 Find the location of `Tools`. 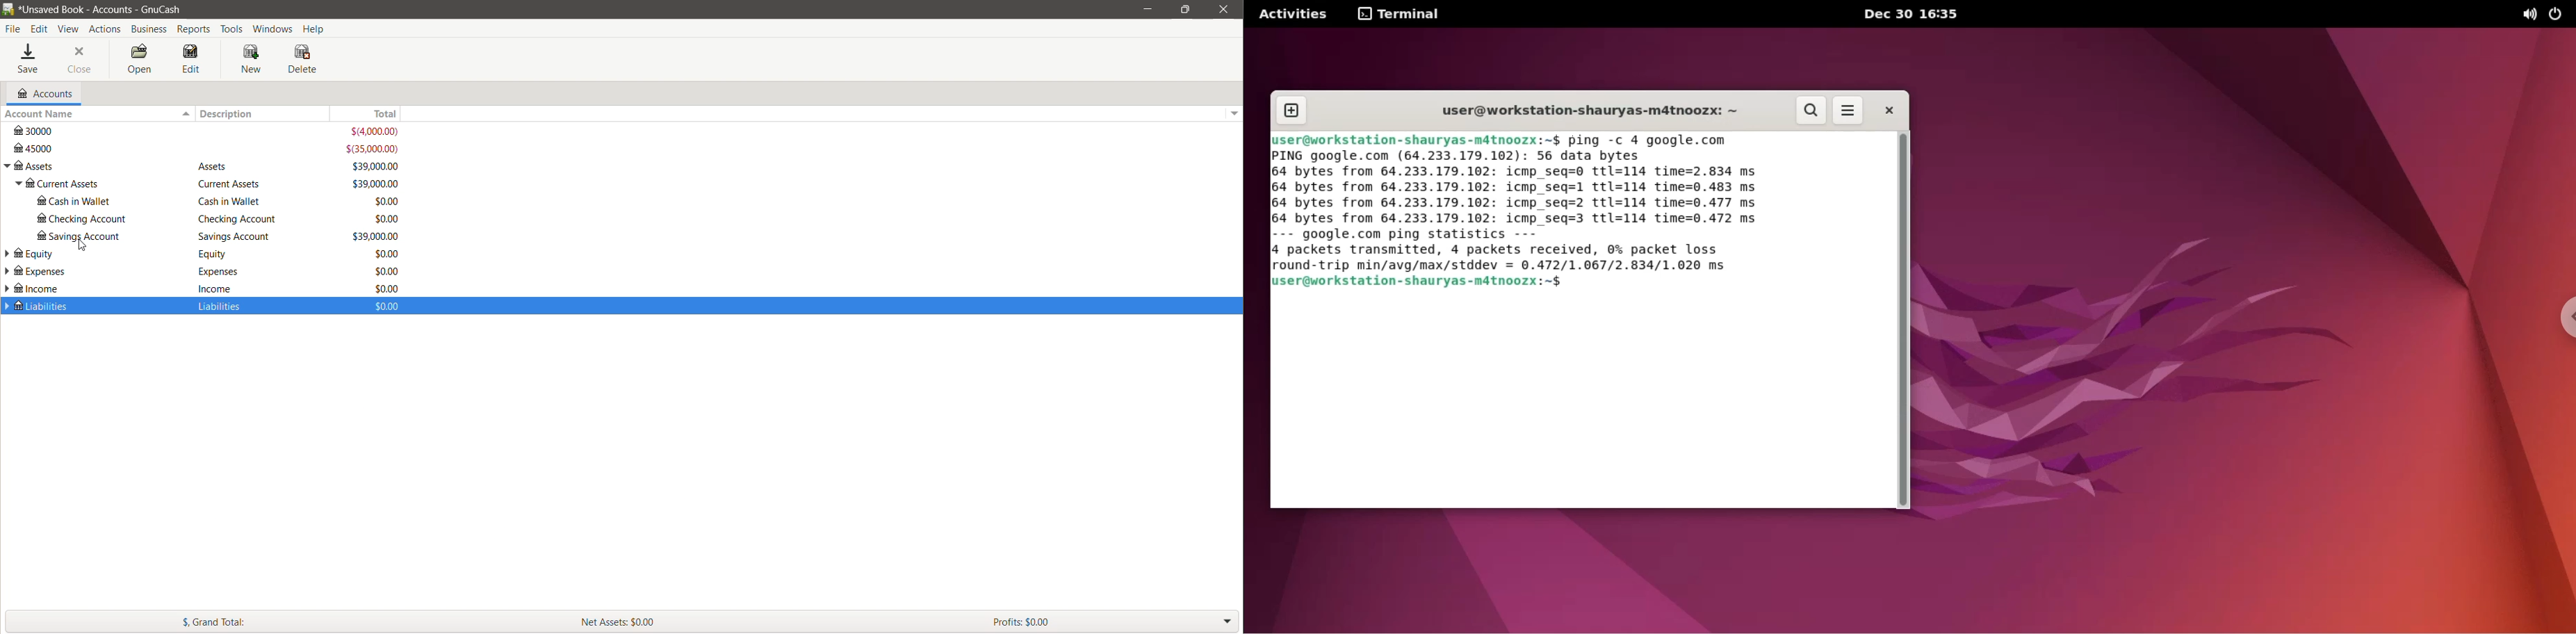

Tools is located at coordinates (233, 29).